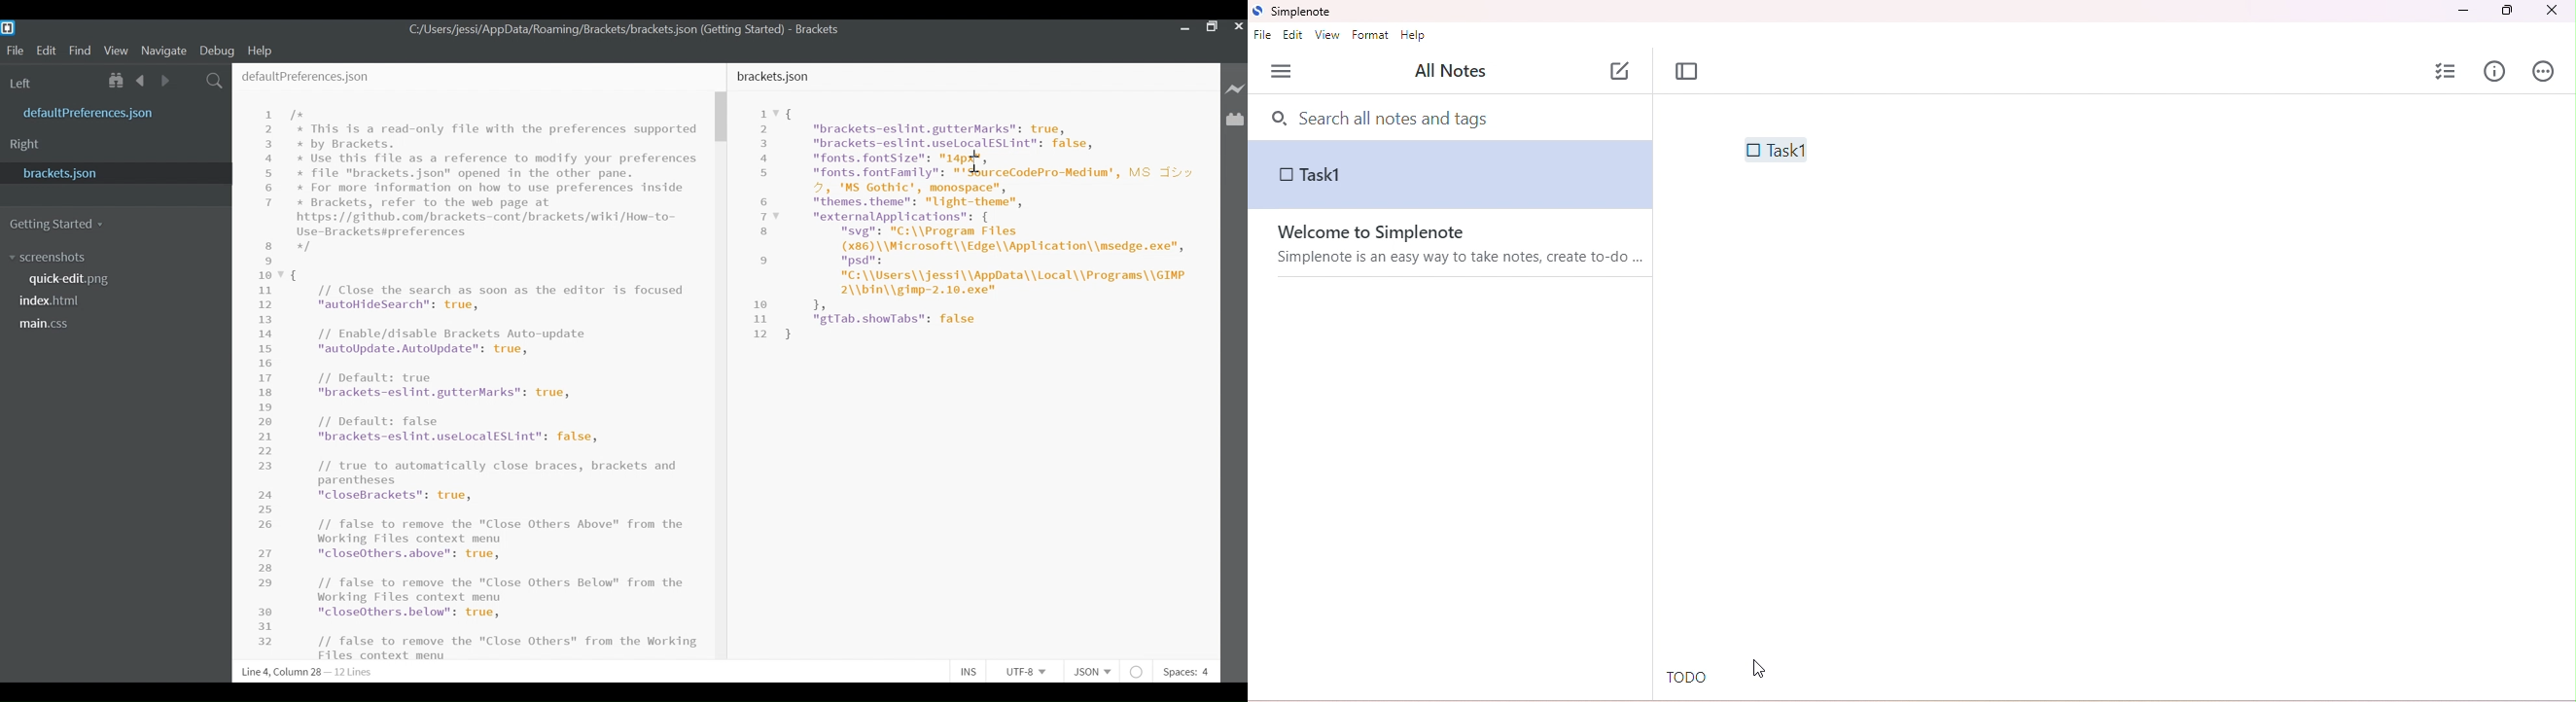 The width and height of the screenshot is (2576, 728). Describe the element at coordinates (165, 81) in the screenshot. I see `Navigate Forward` at that location.